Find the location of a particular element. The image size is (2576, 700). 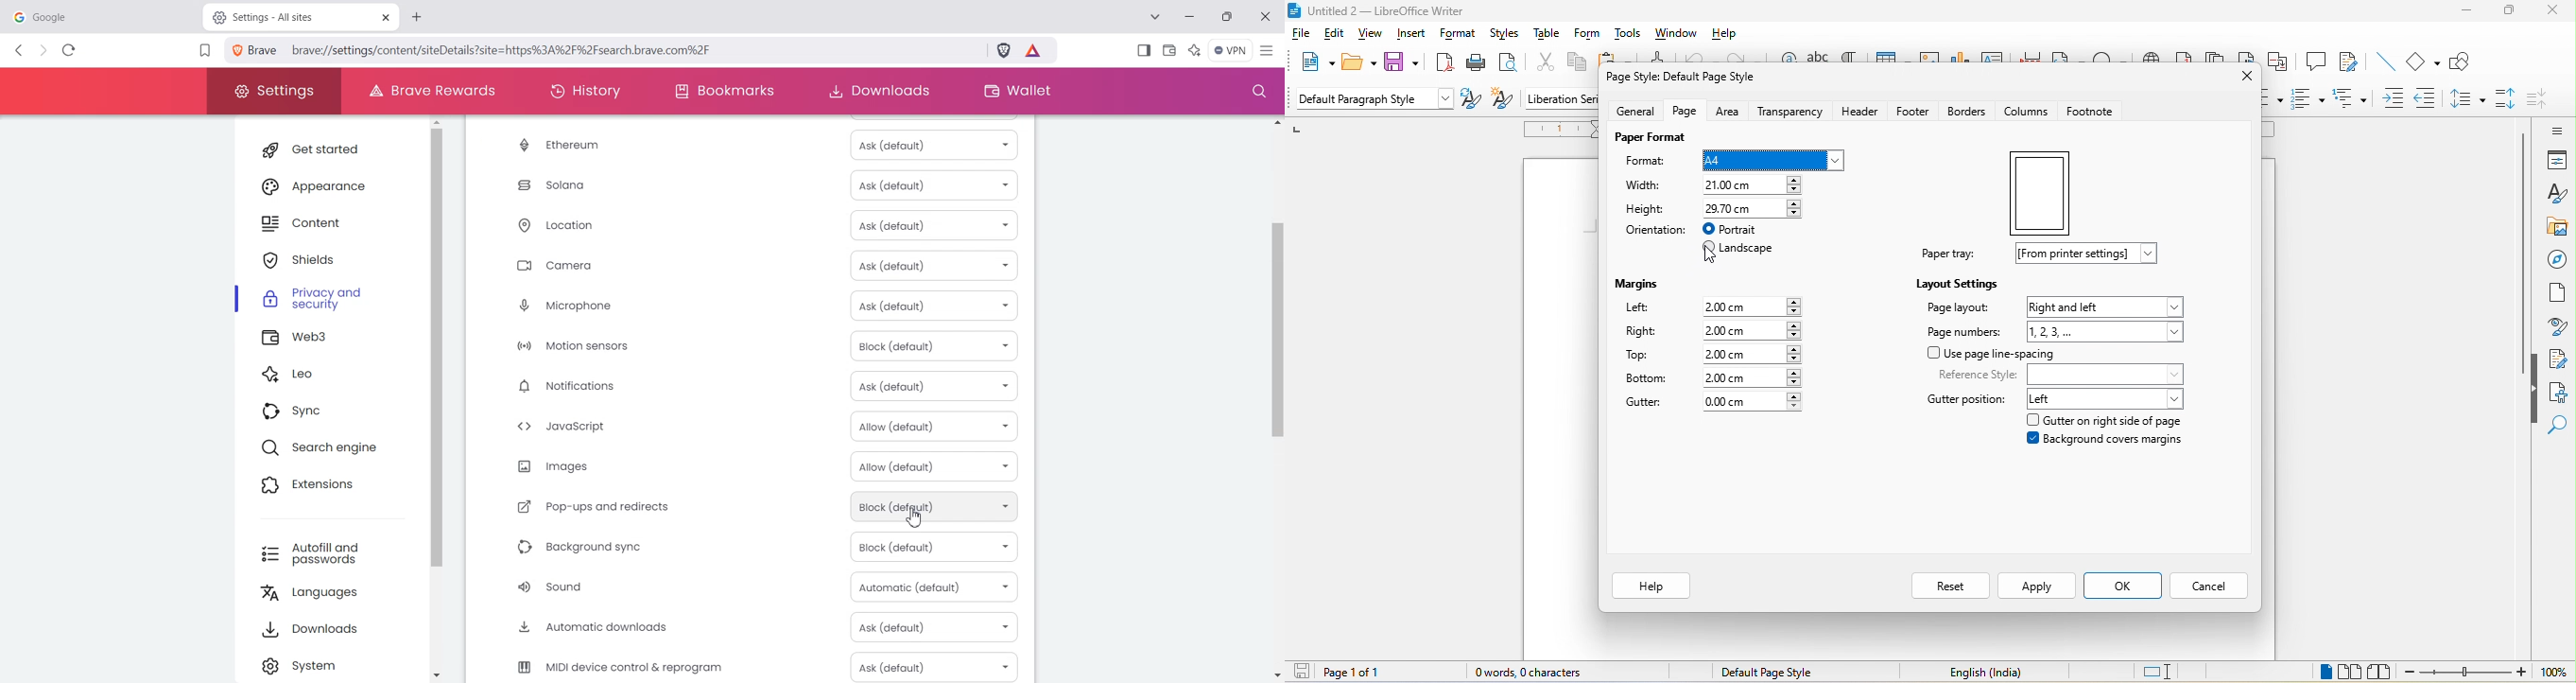

increase paragraph spacing is located at coordinates (2507, 101).